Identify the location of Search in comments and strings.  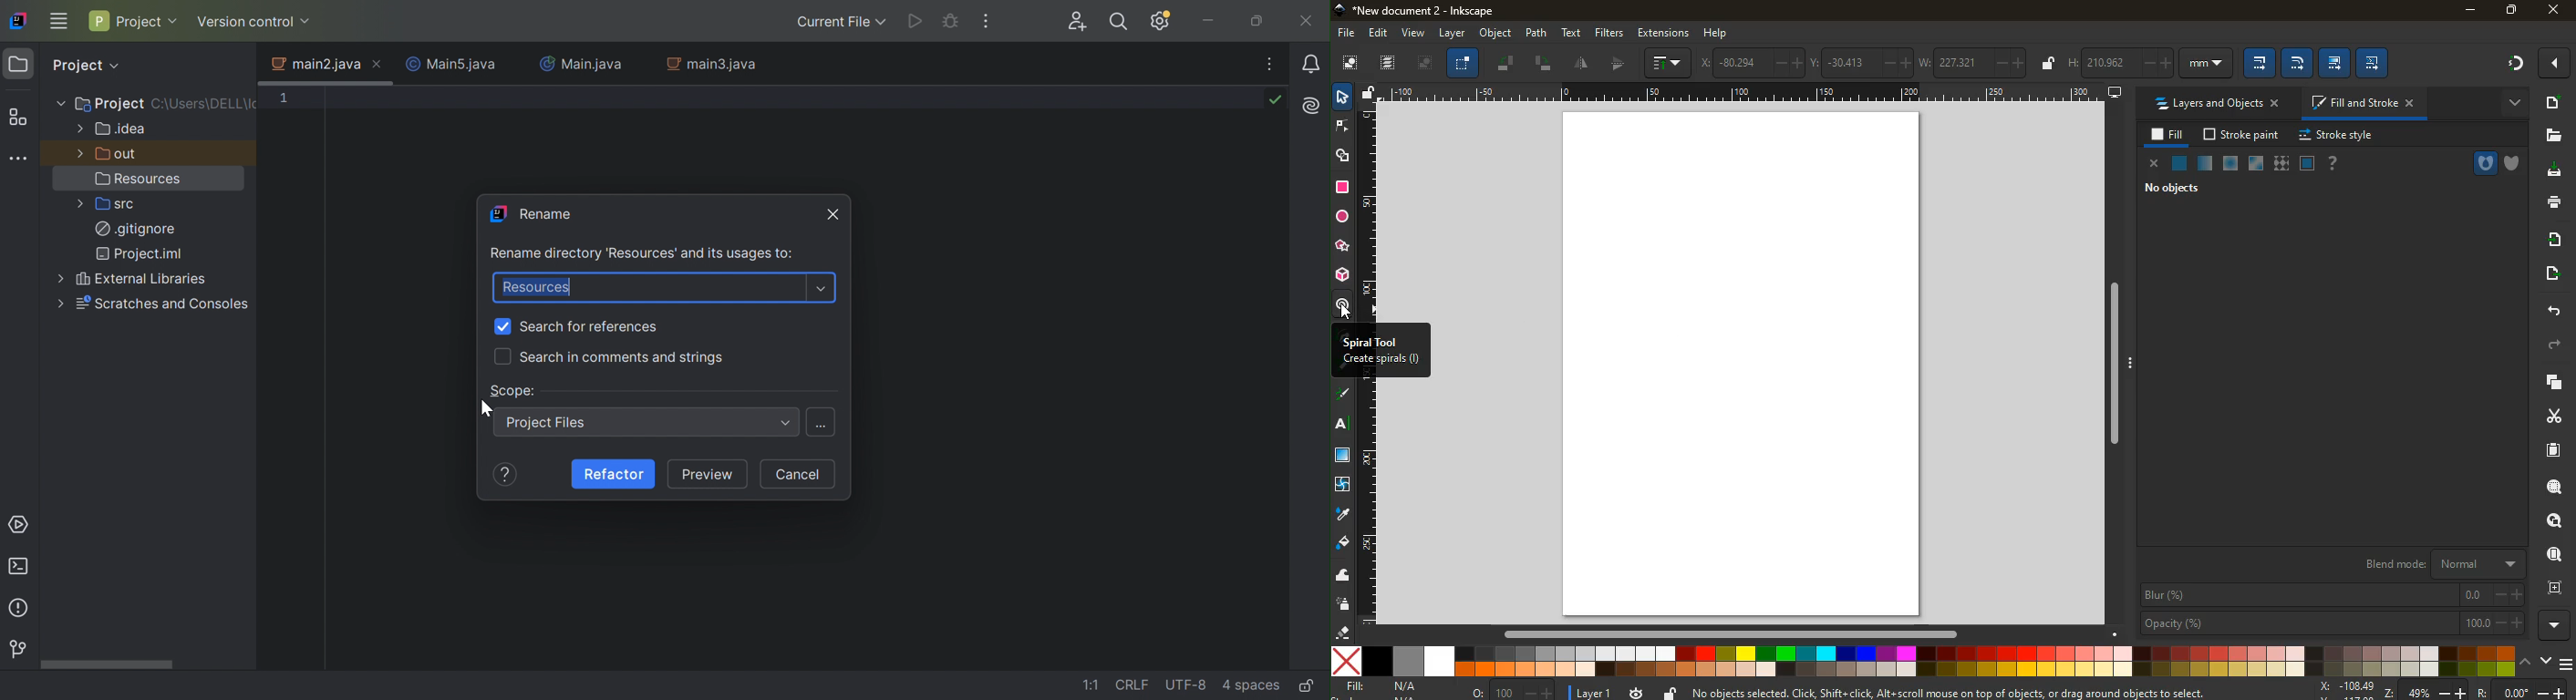
(624, 358).